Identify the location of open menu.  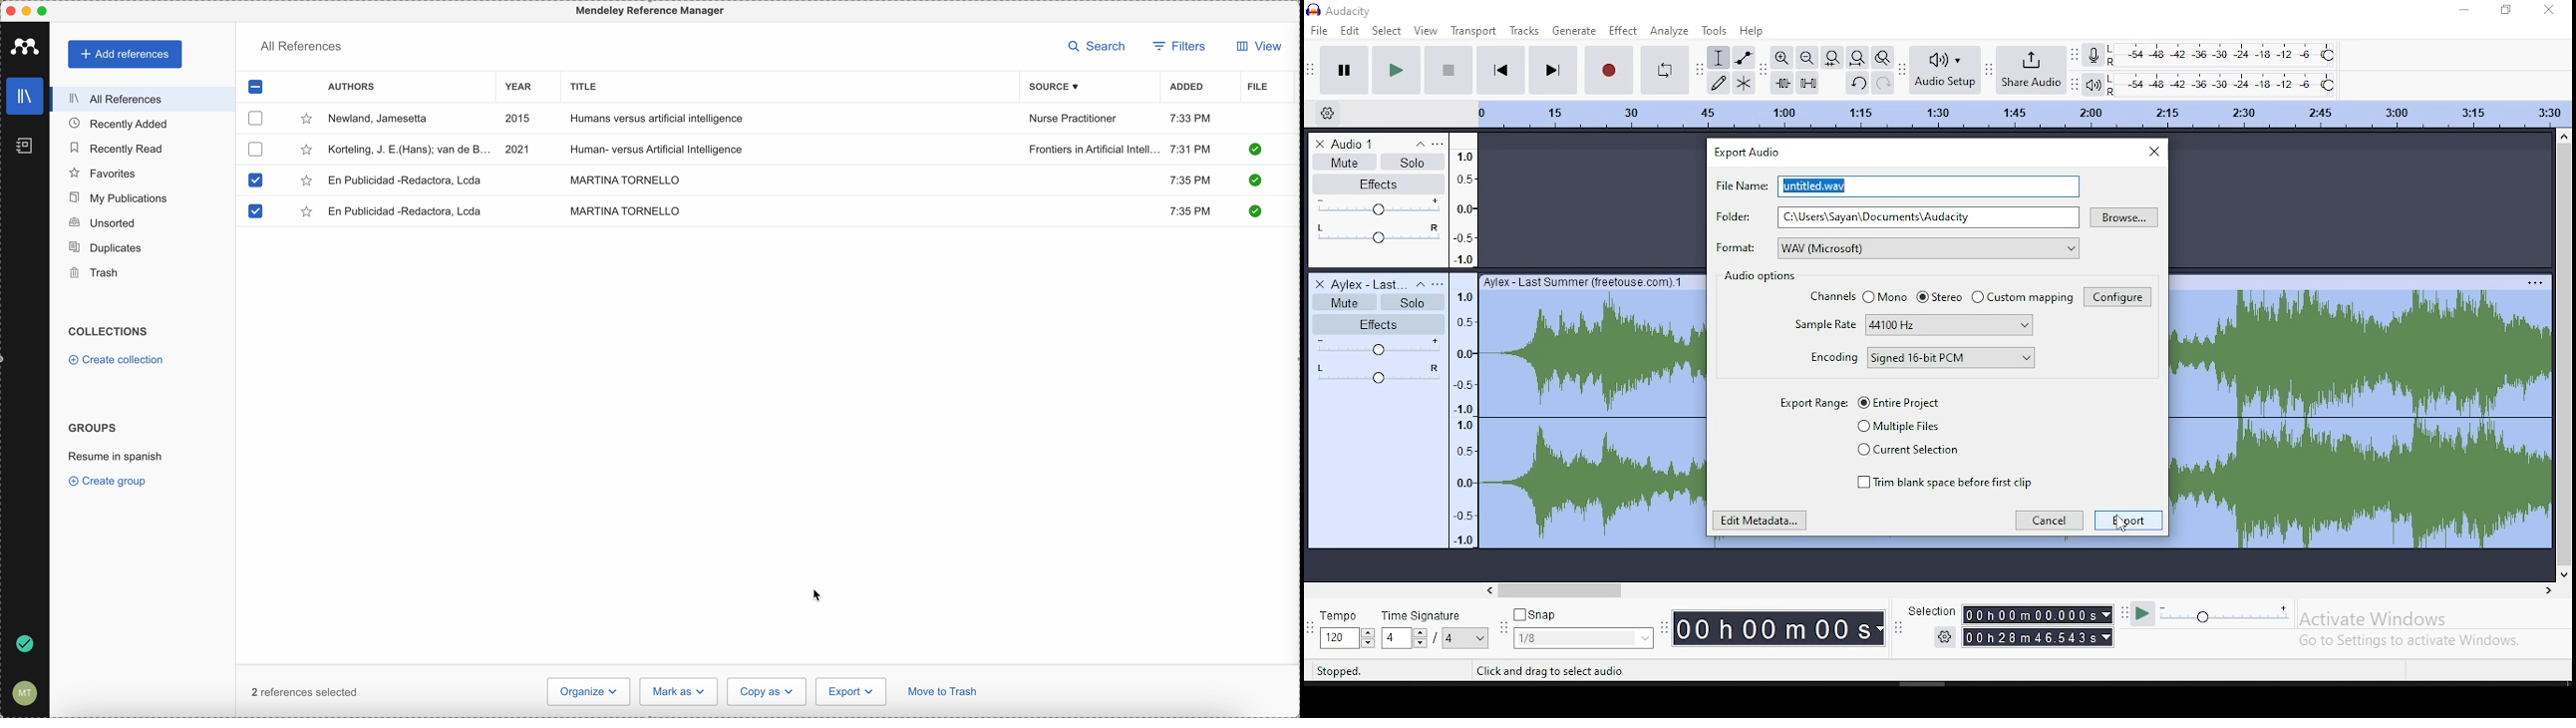
(1440, 144).